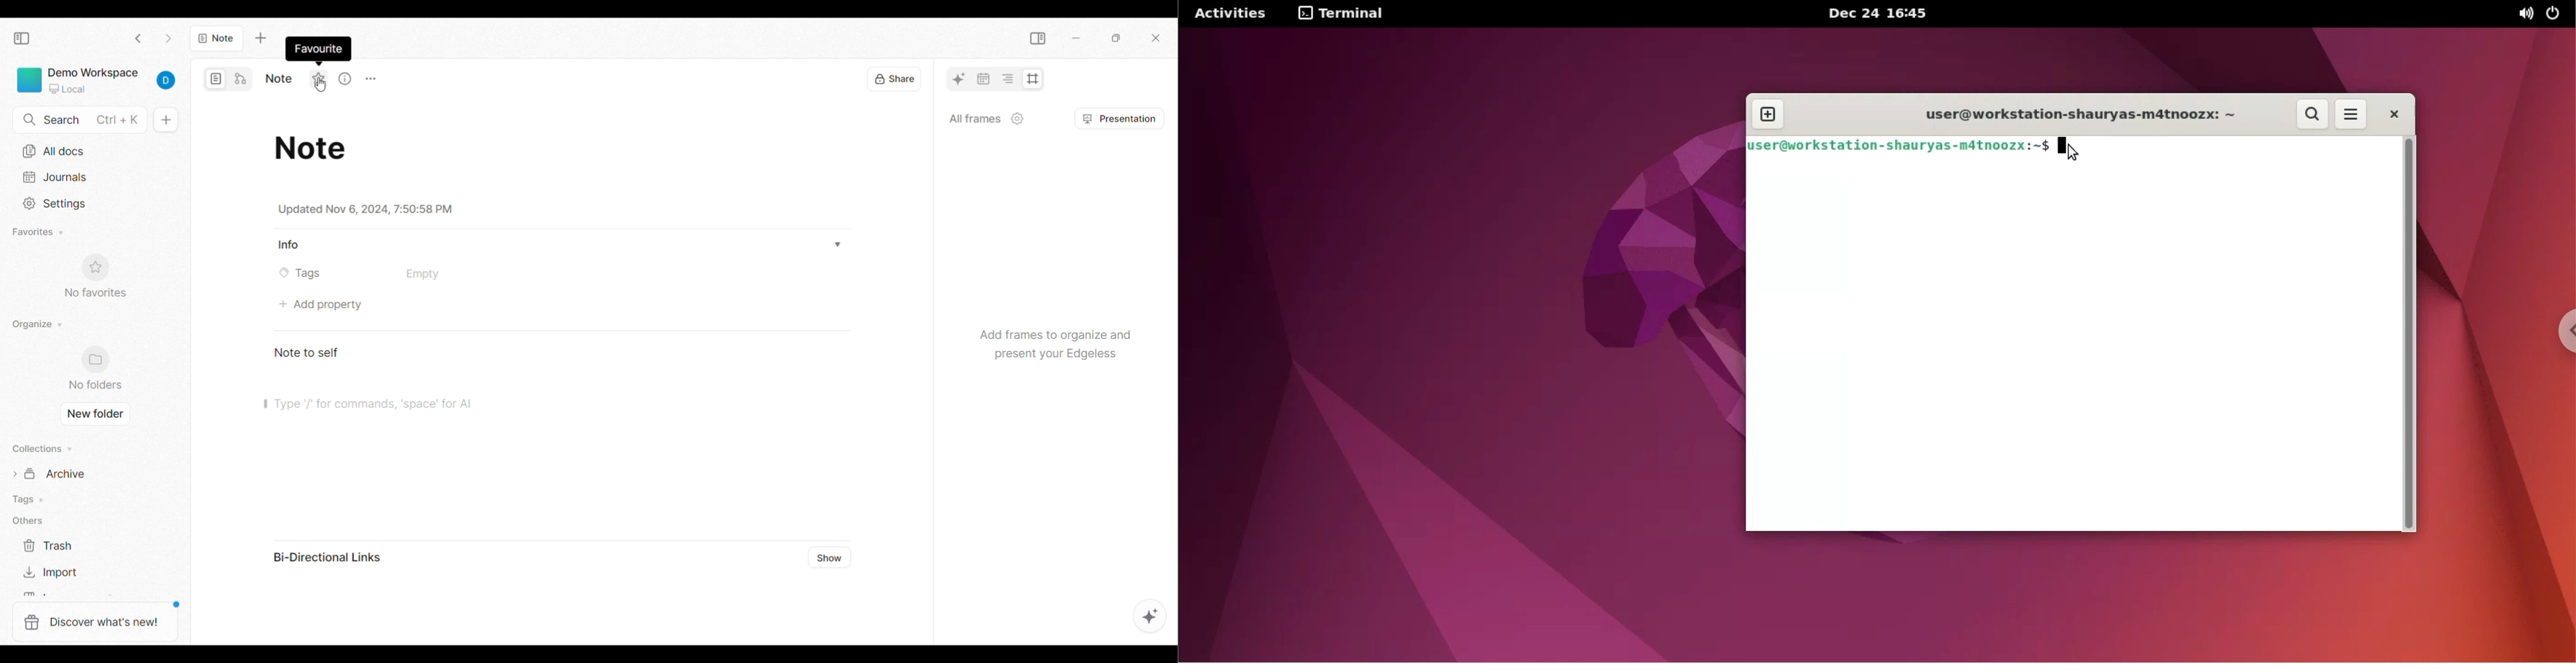 The width and height of the screenshot is (2576, 672). I want to click on Switch to another edit mode, so click(241, 79).